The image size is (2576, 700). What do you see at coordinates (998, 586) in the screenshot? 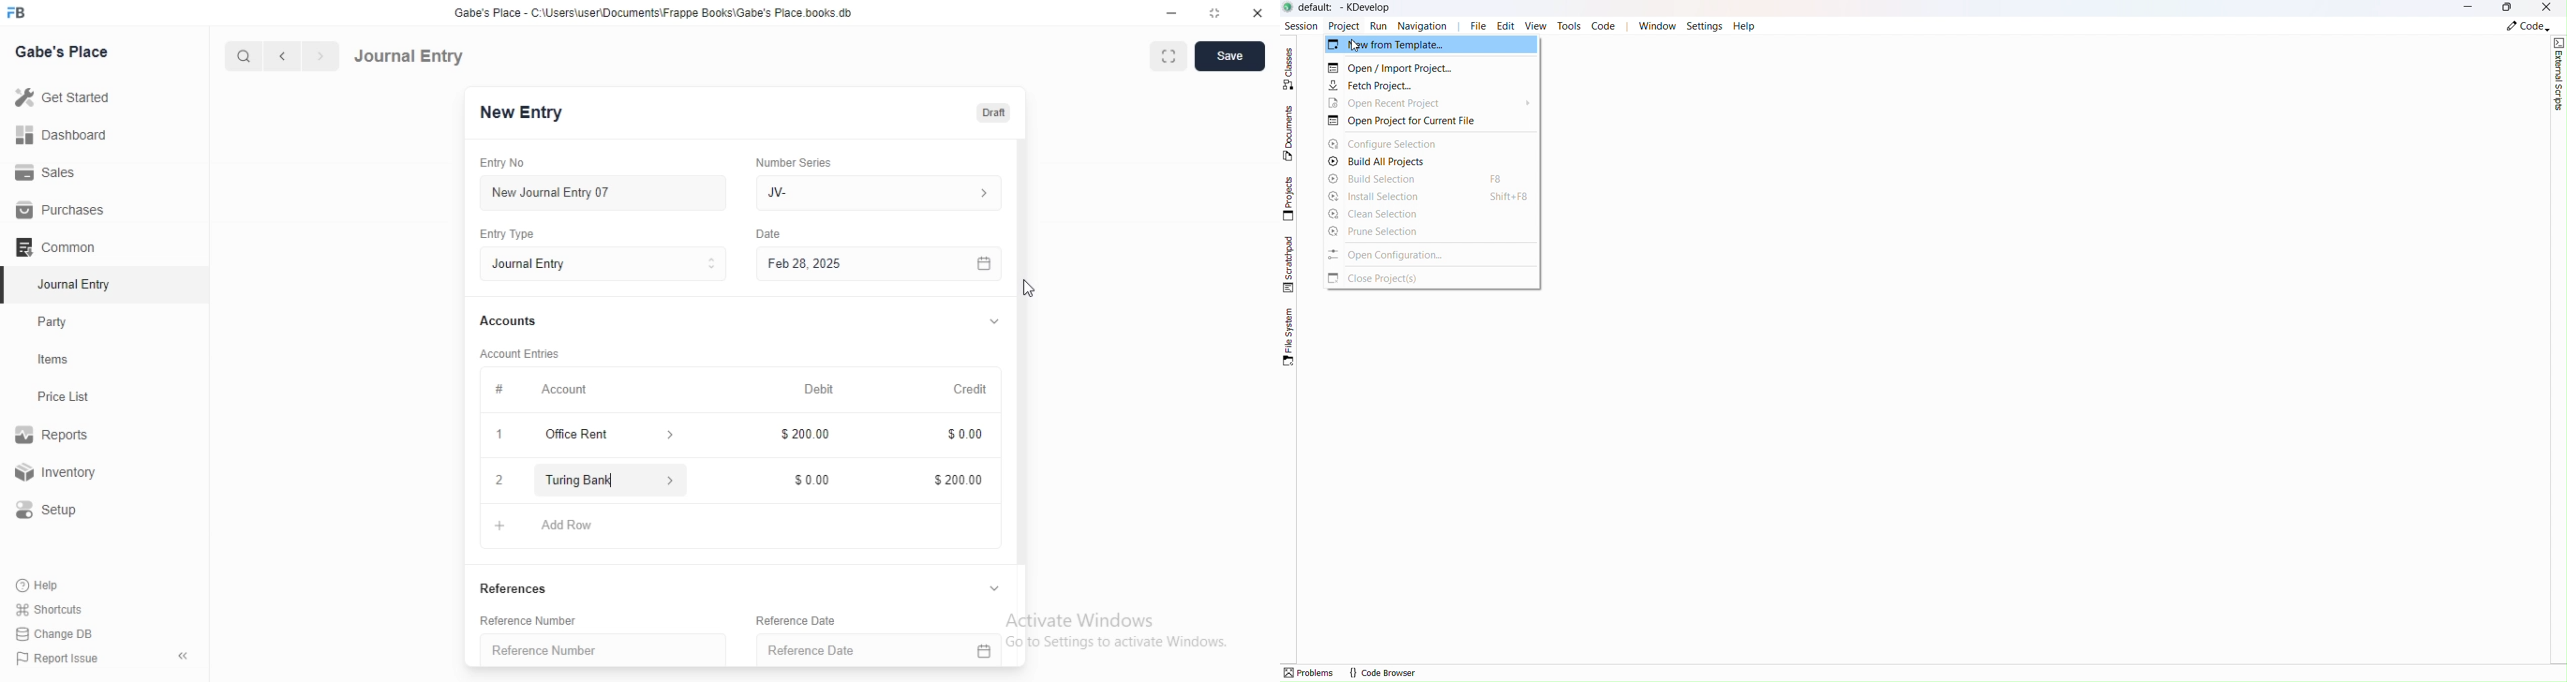
I see `v` at bounding box center [998, 586].